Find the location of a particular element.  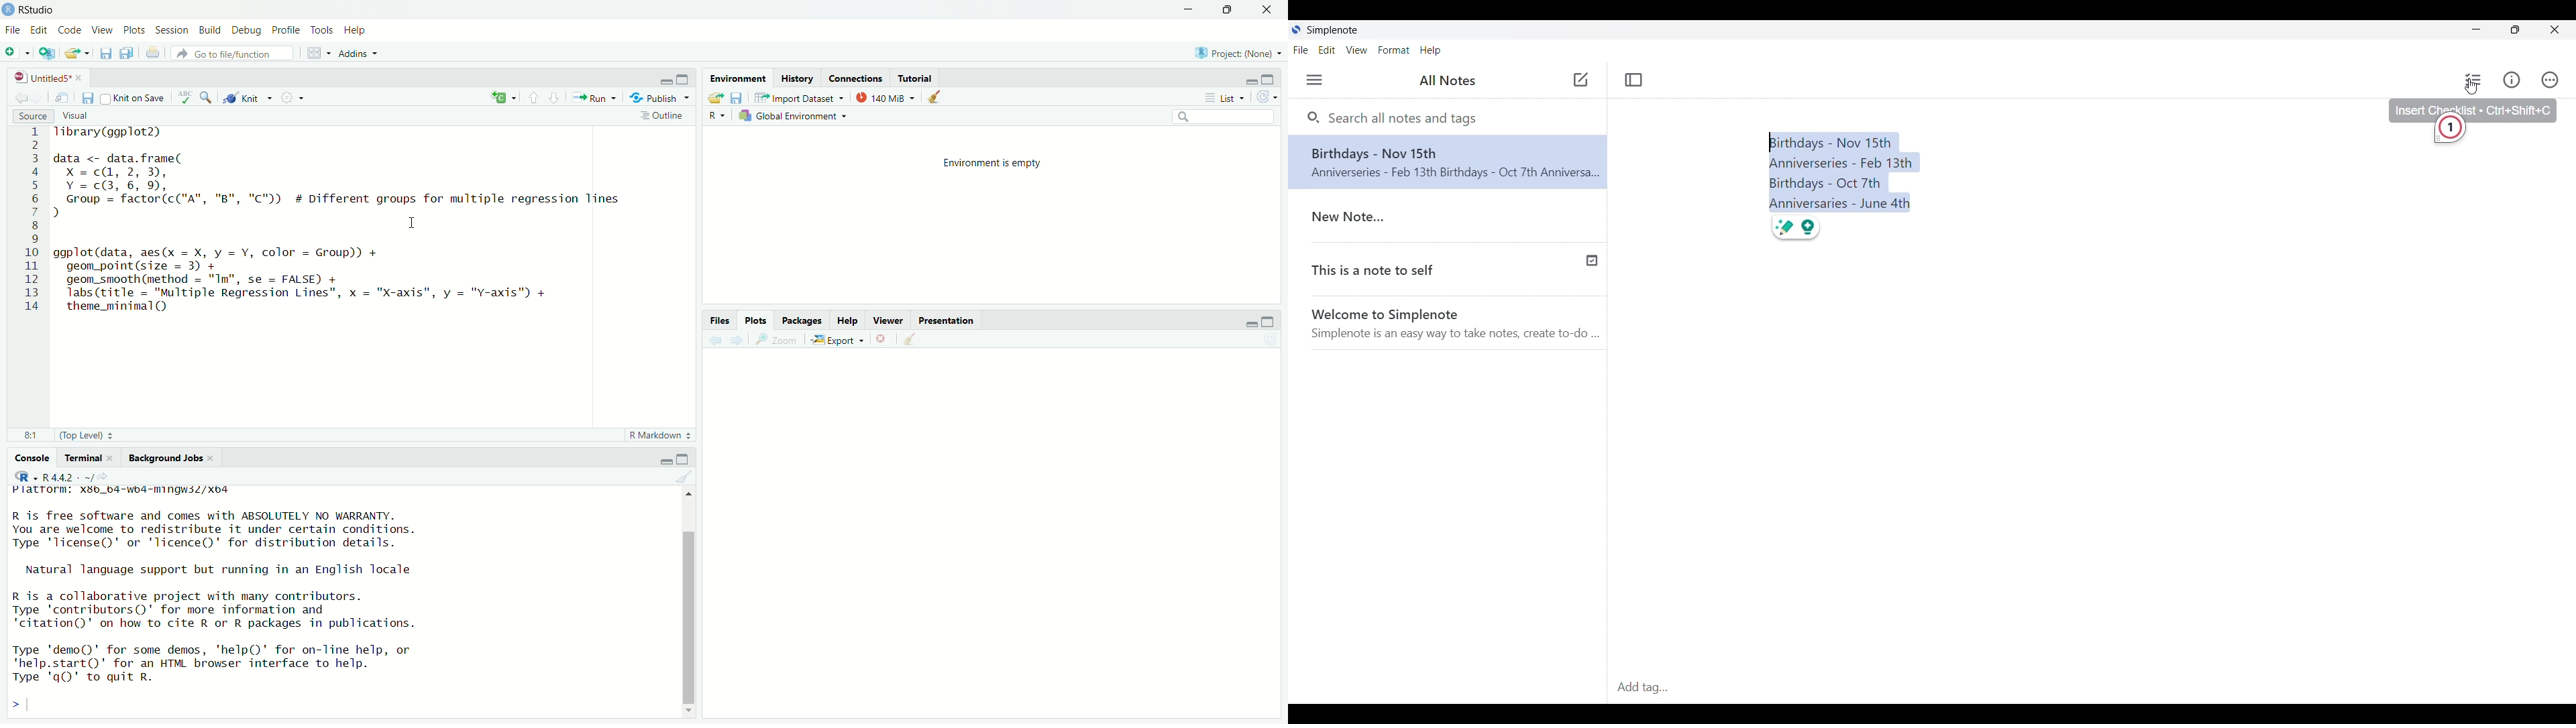

Insert checklist is located at coordinates (2474, 80).